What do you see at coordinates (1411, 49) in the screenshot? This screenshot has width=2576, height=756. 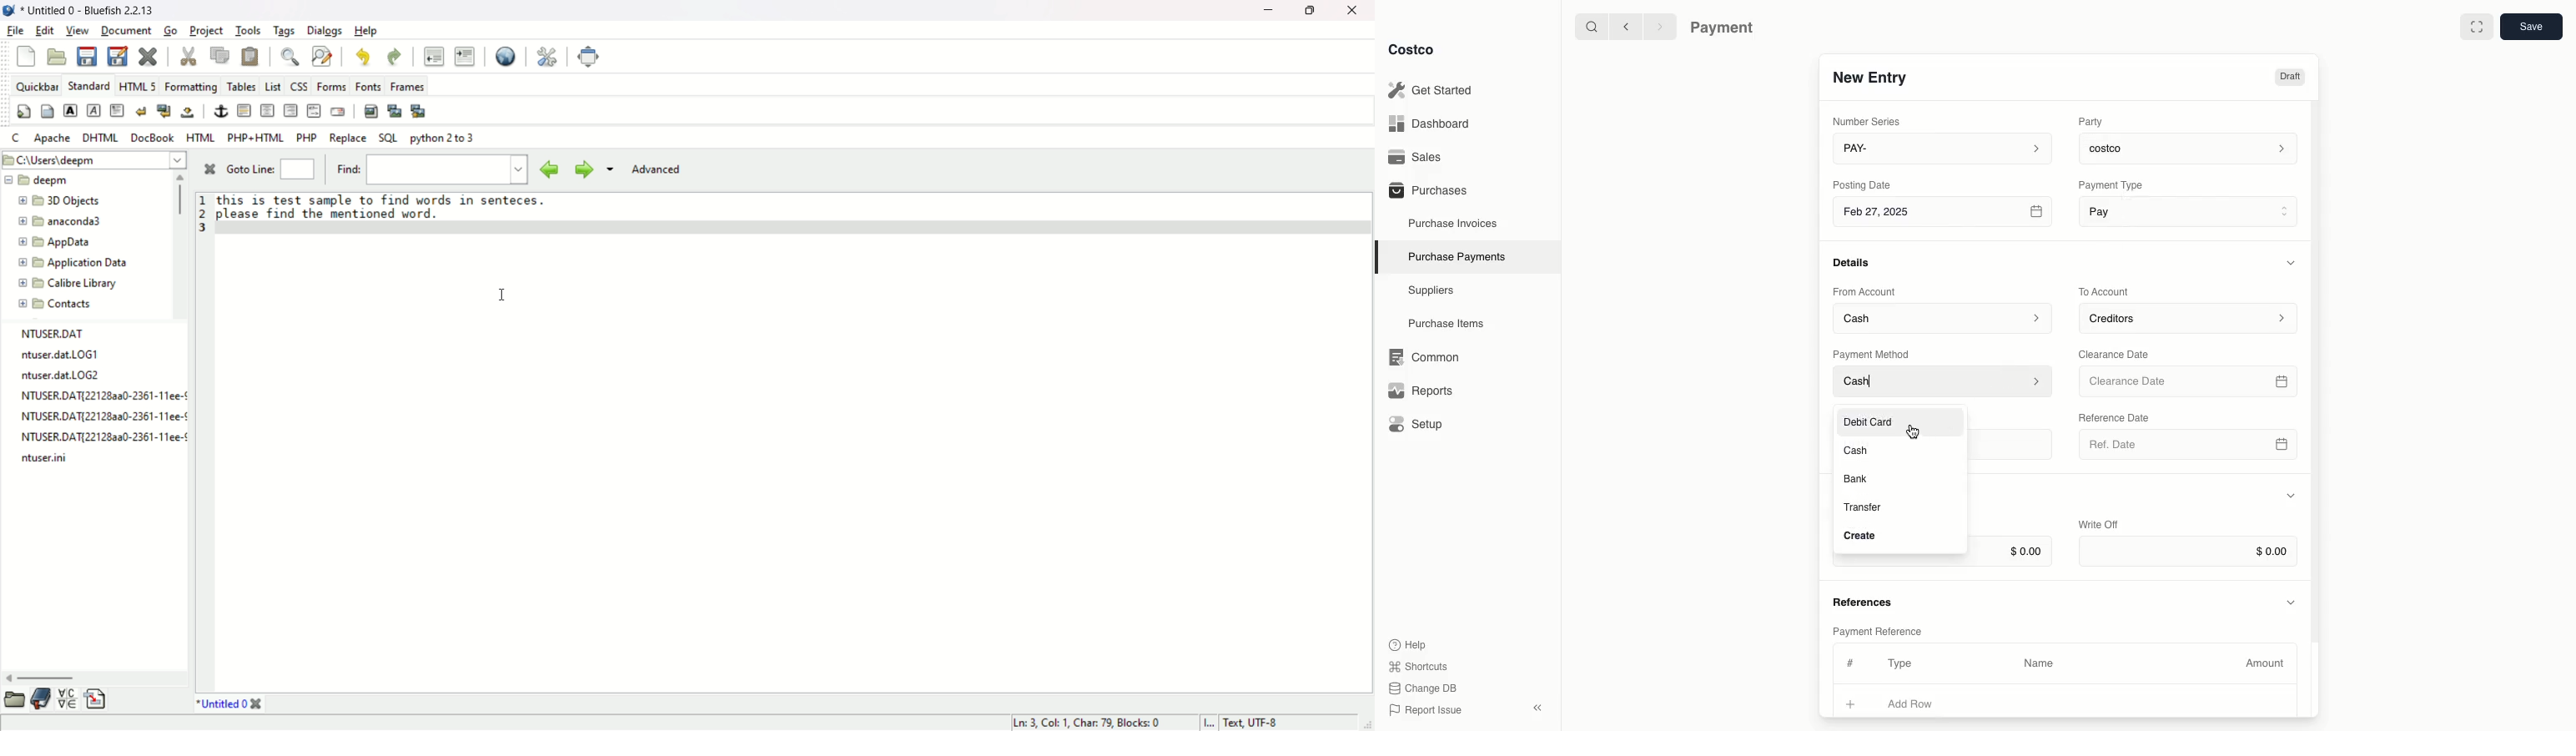 I see `Costco` at bounding box center [1411, 49].